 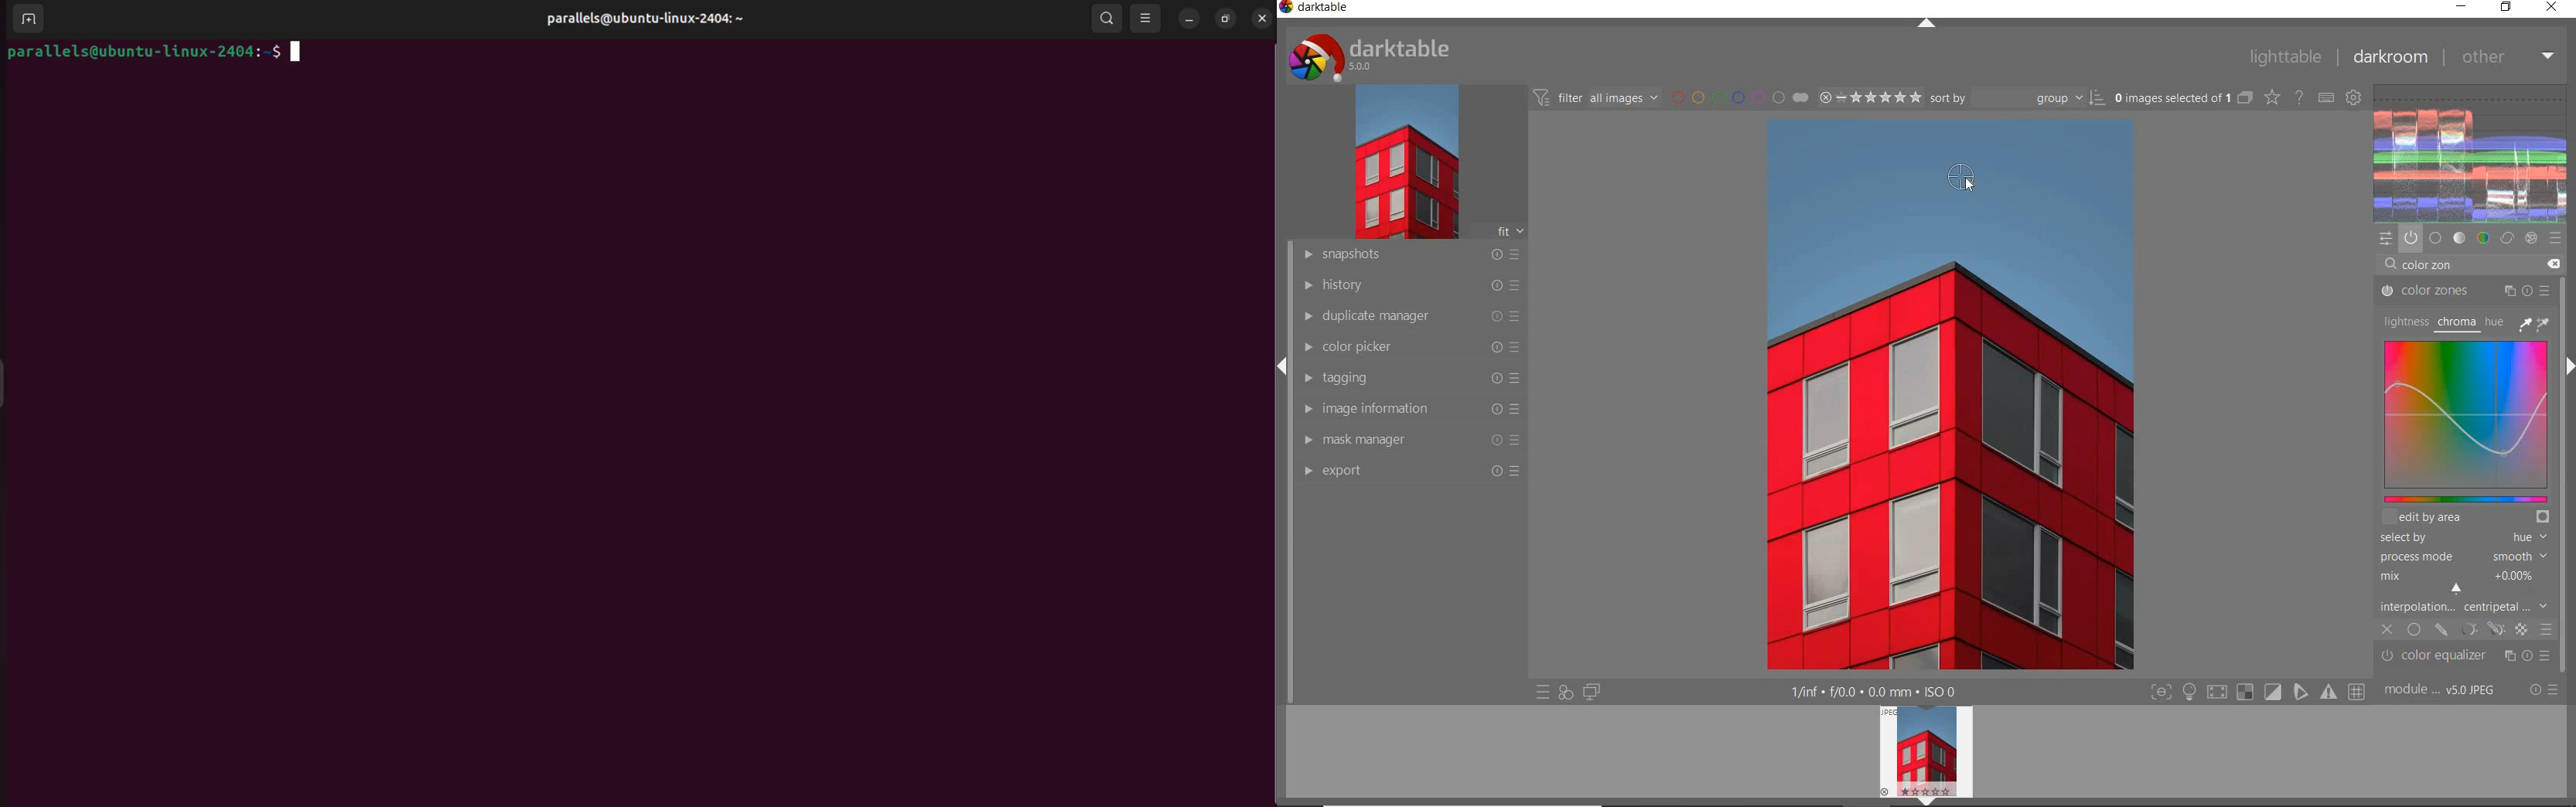 I want to click on show global preferences, so click(x=2355, y=99).